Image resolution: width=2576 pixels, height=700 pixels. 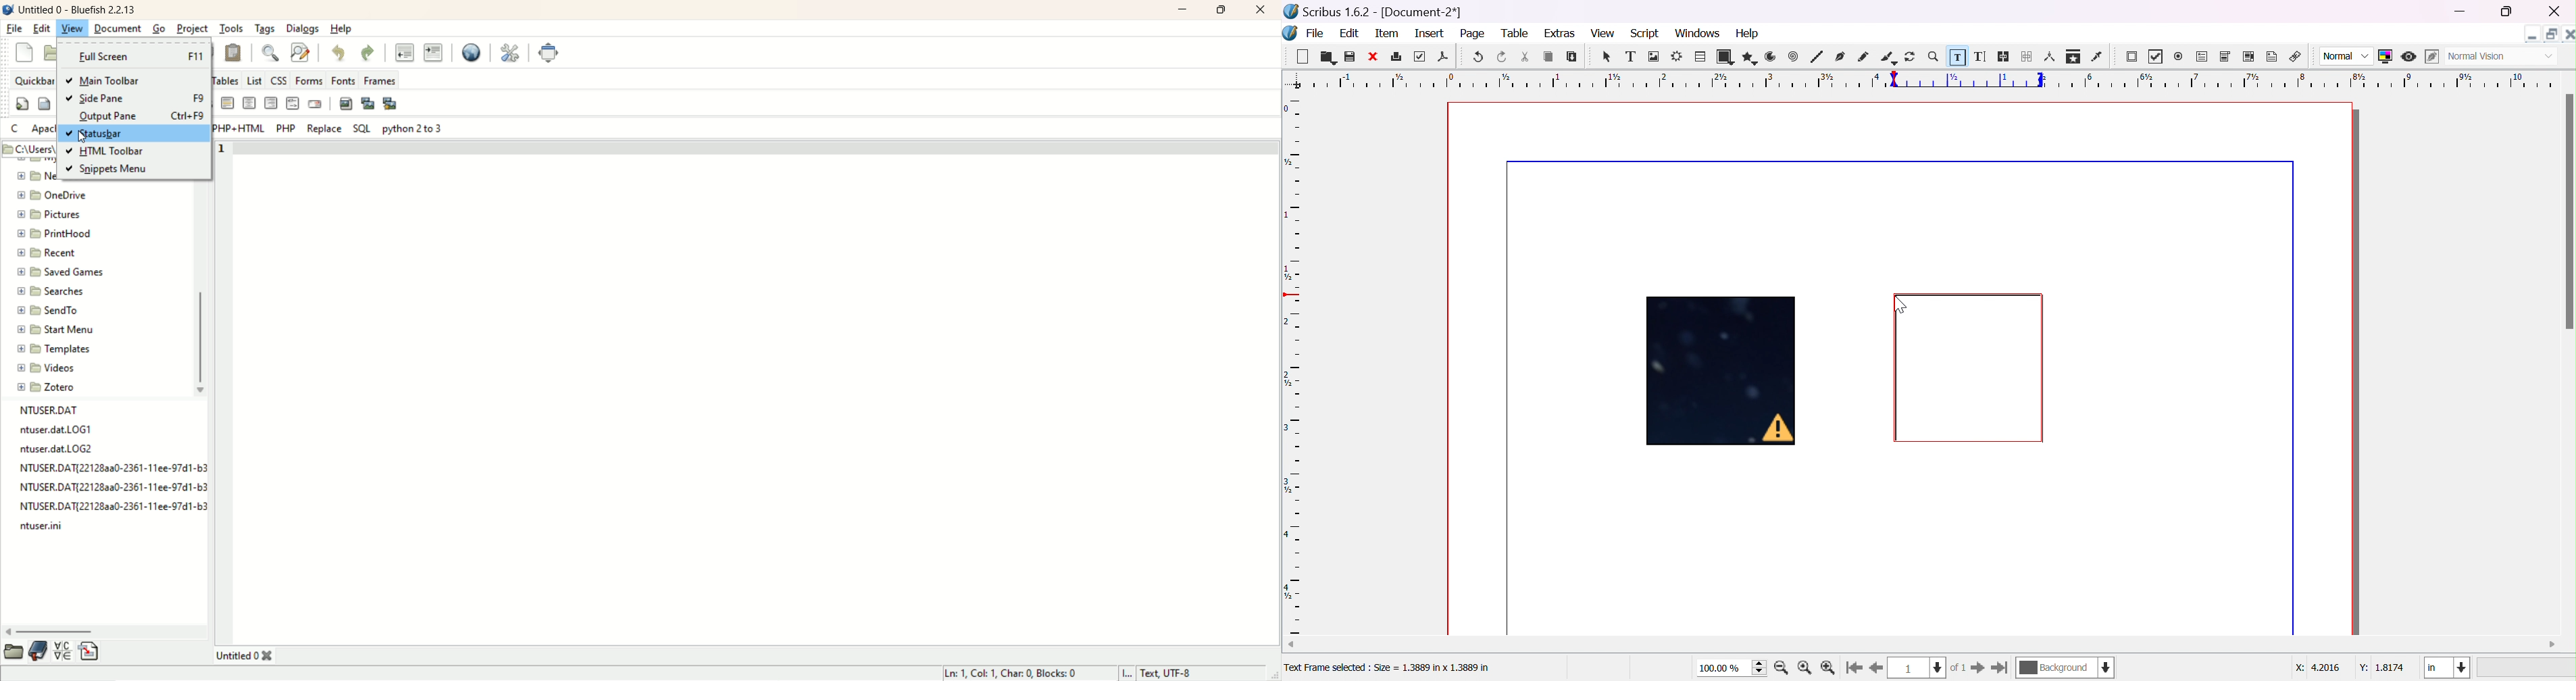 I want to click on snippets menu, so click(x=110, y=172).